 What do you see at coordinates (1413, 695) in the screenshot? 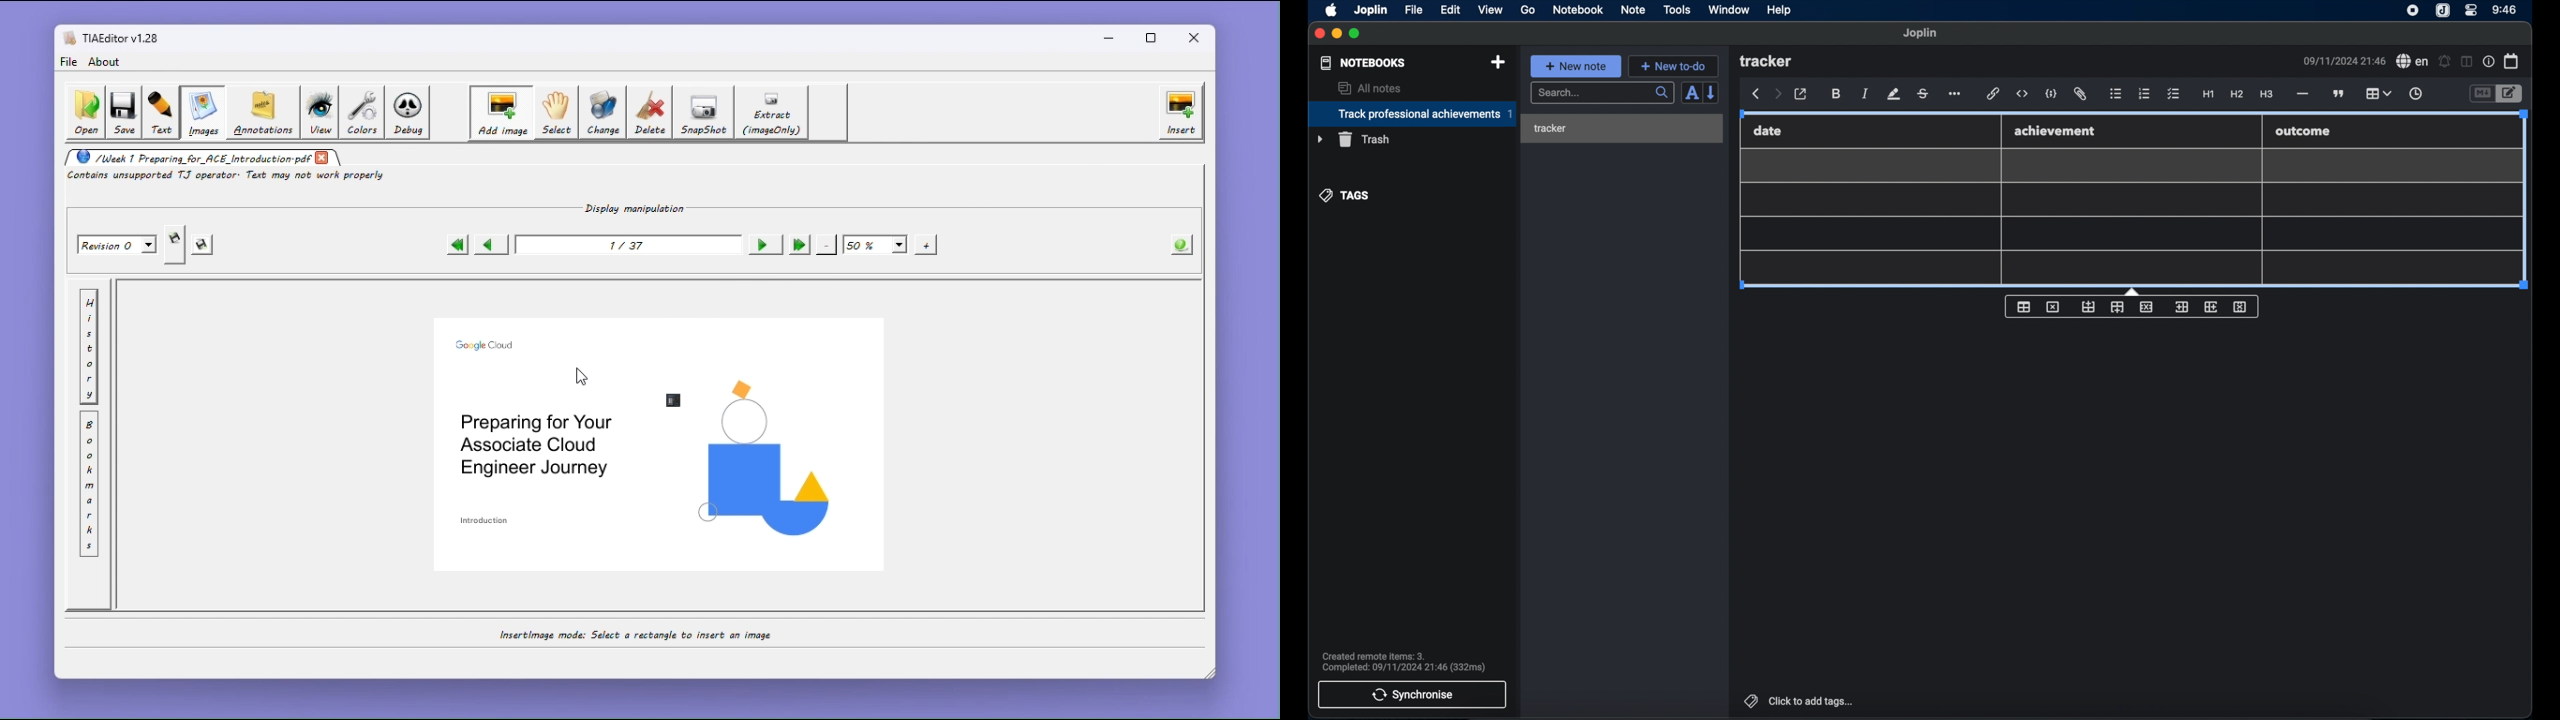
I see `synchronise` at bounding box center [1413, 695].